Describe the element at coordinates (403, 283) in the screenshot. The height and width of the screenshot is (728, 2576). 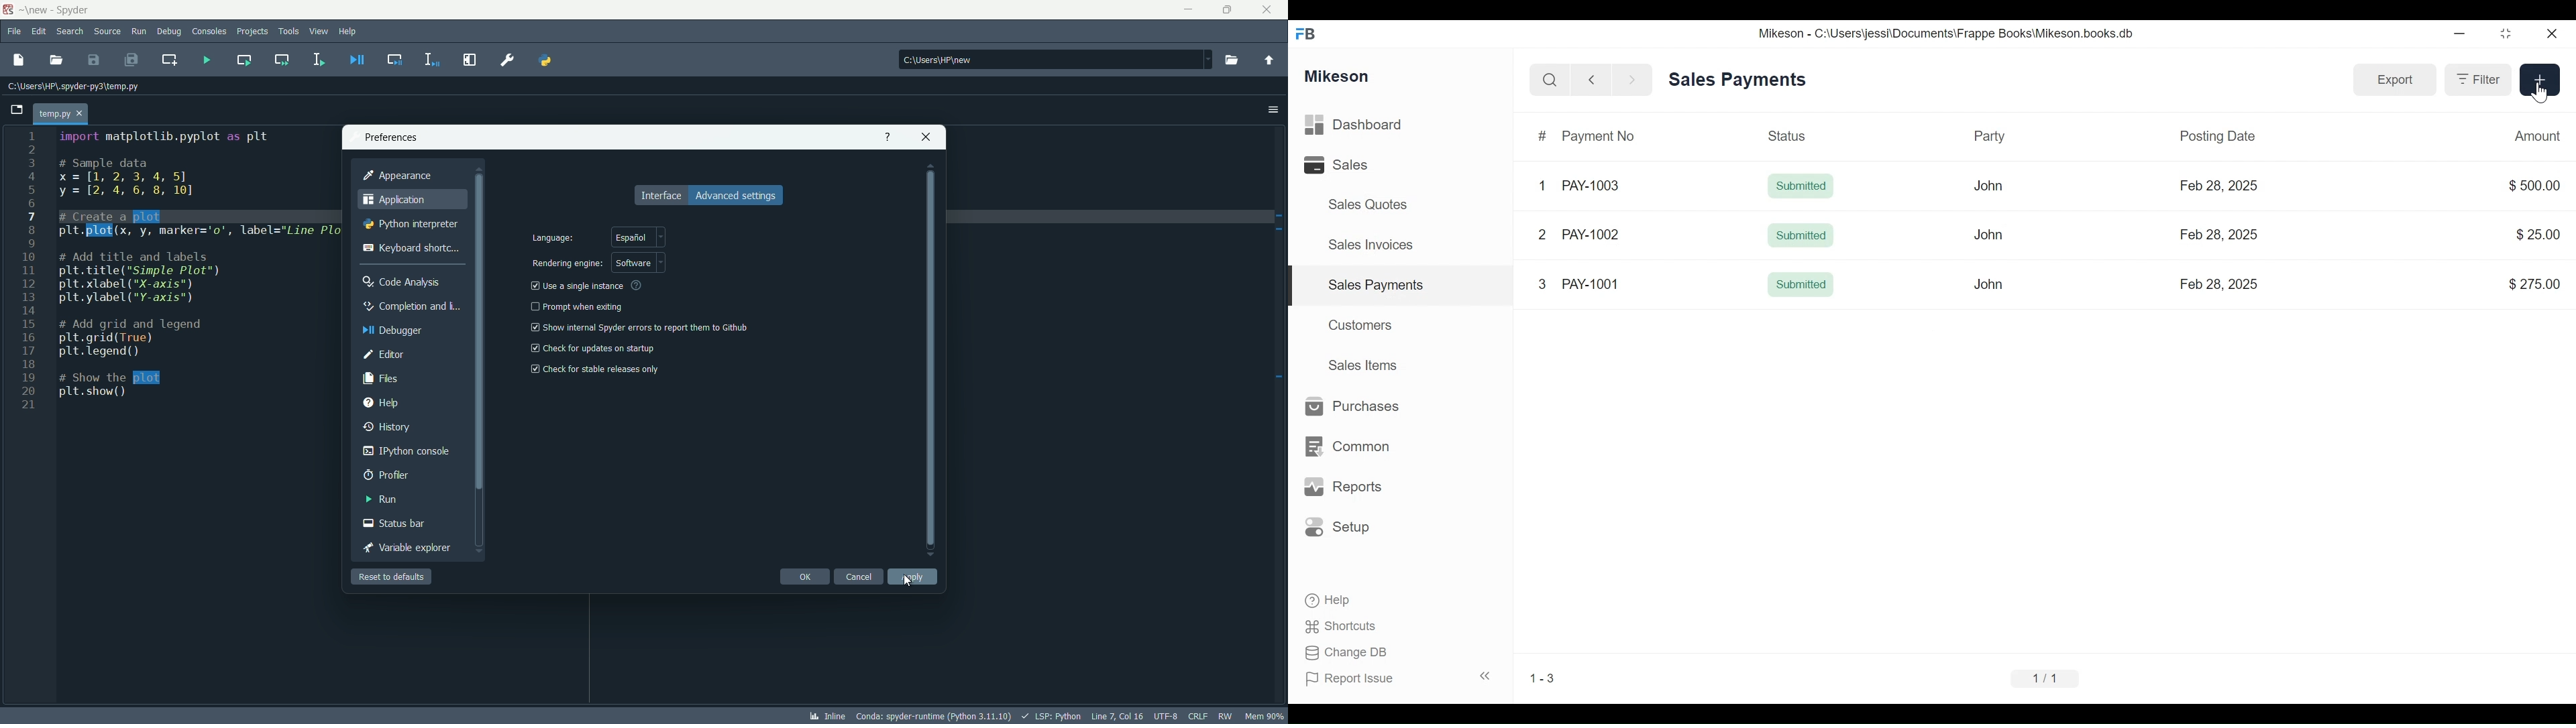
I see `code analysis` at that location.